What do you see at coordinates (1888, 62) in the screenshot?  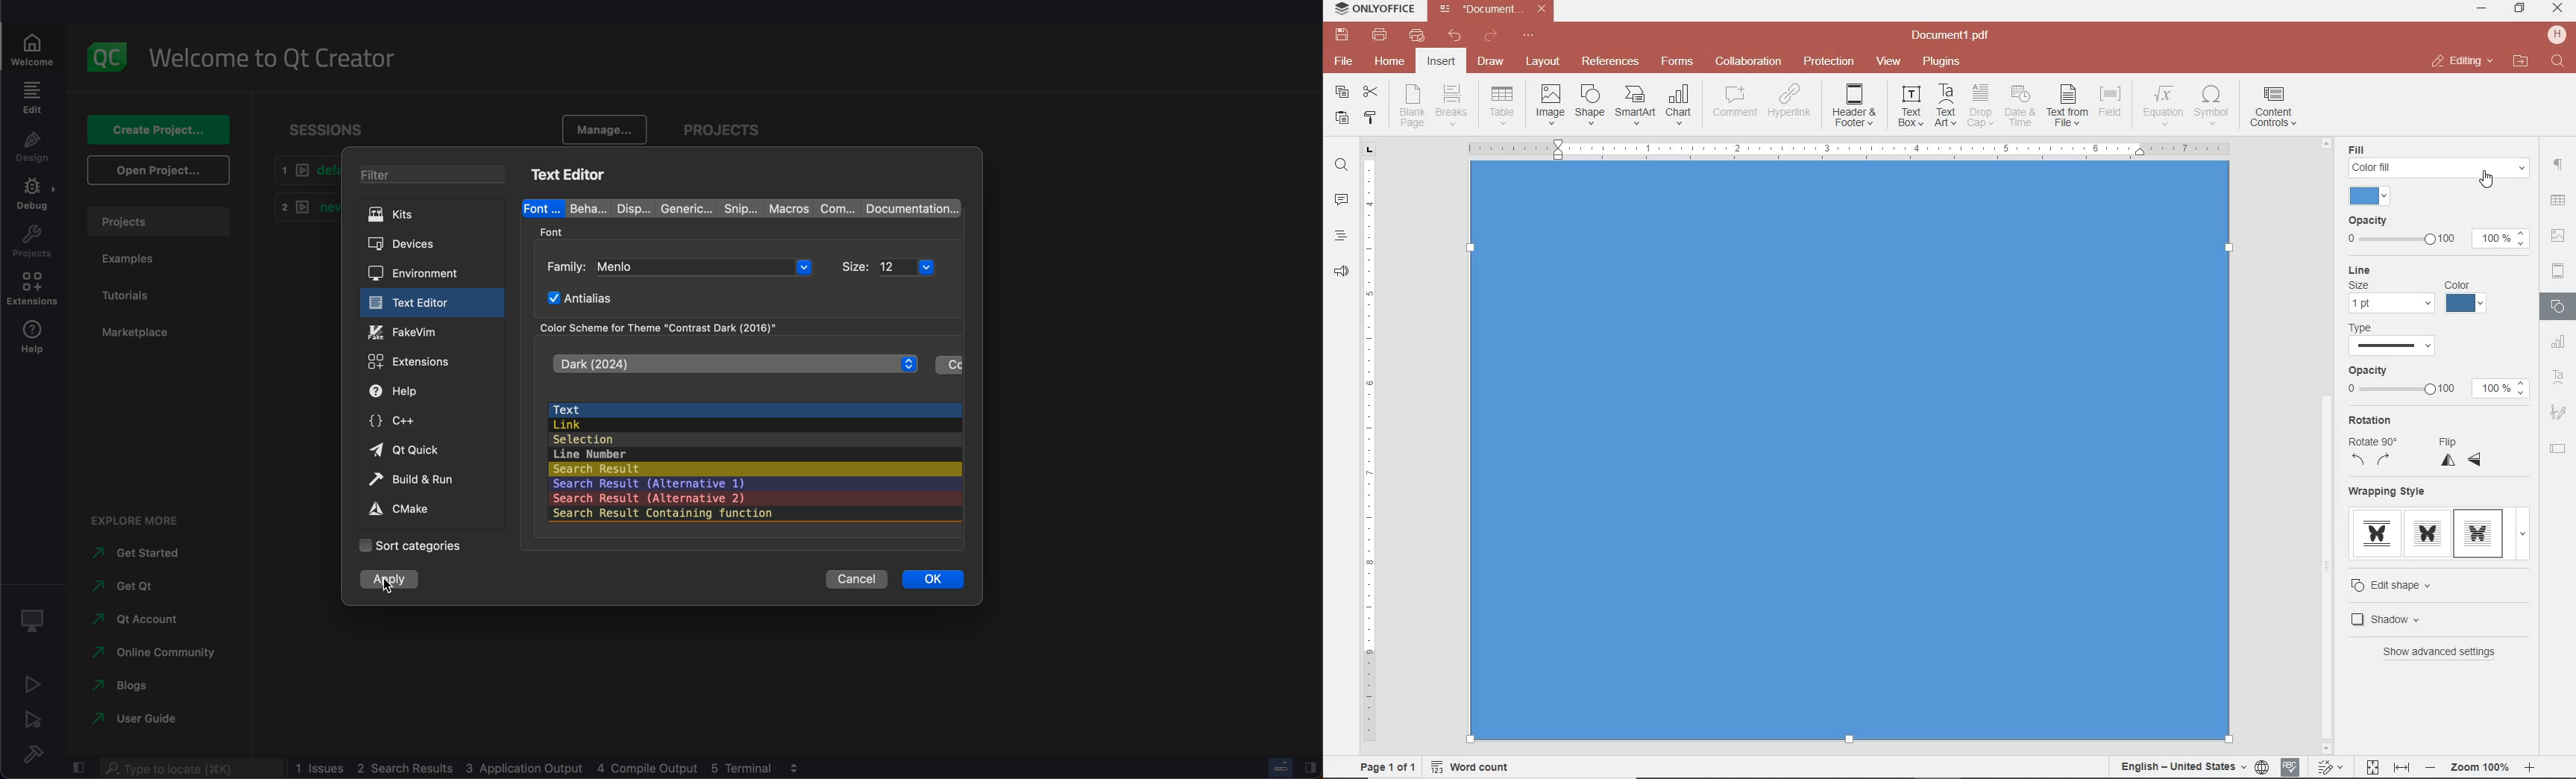 I see `view` at bounding box center [1888, 62].